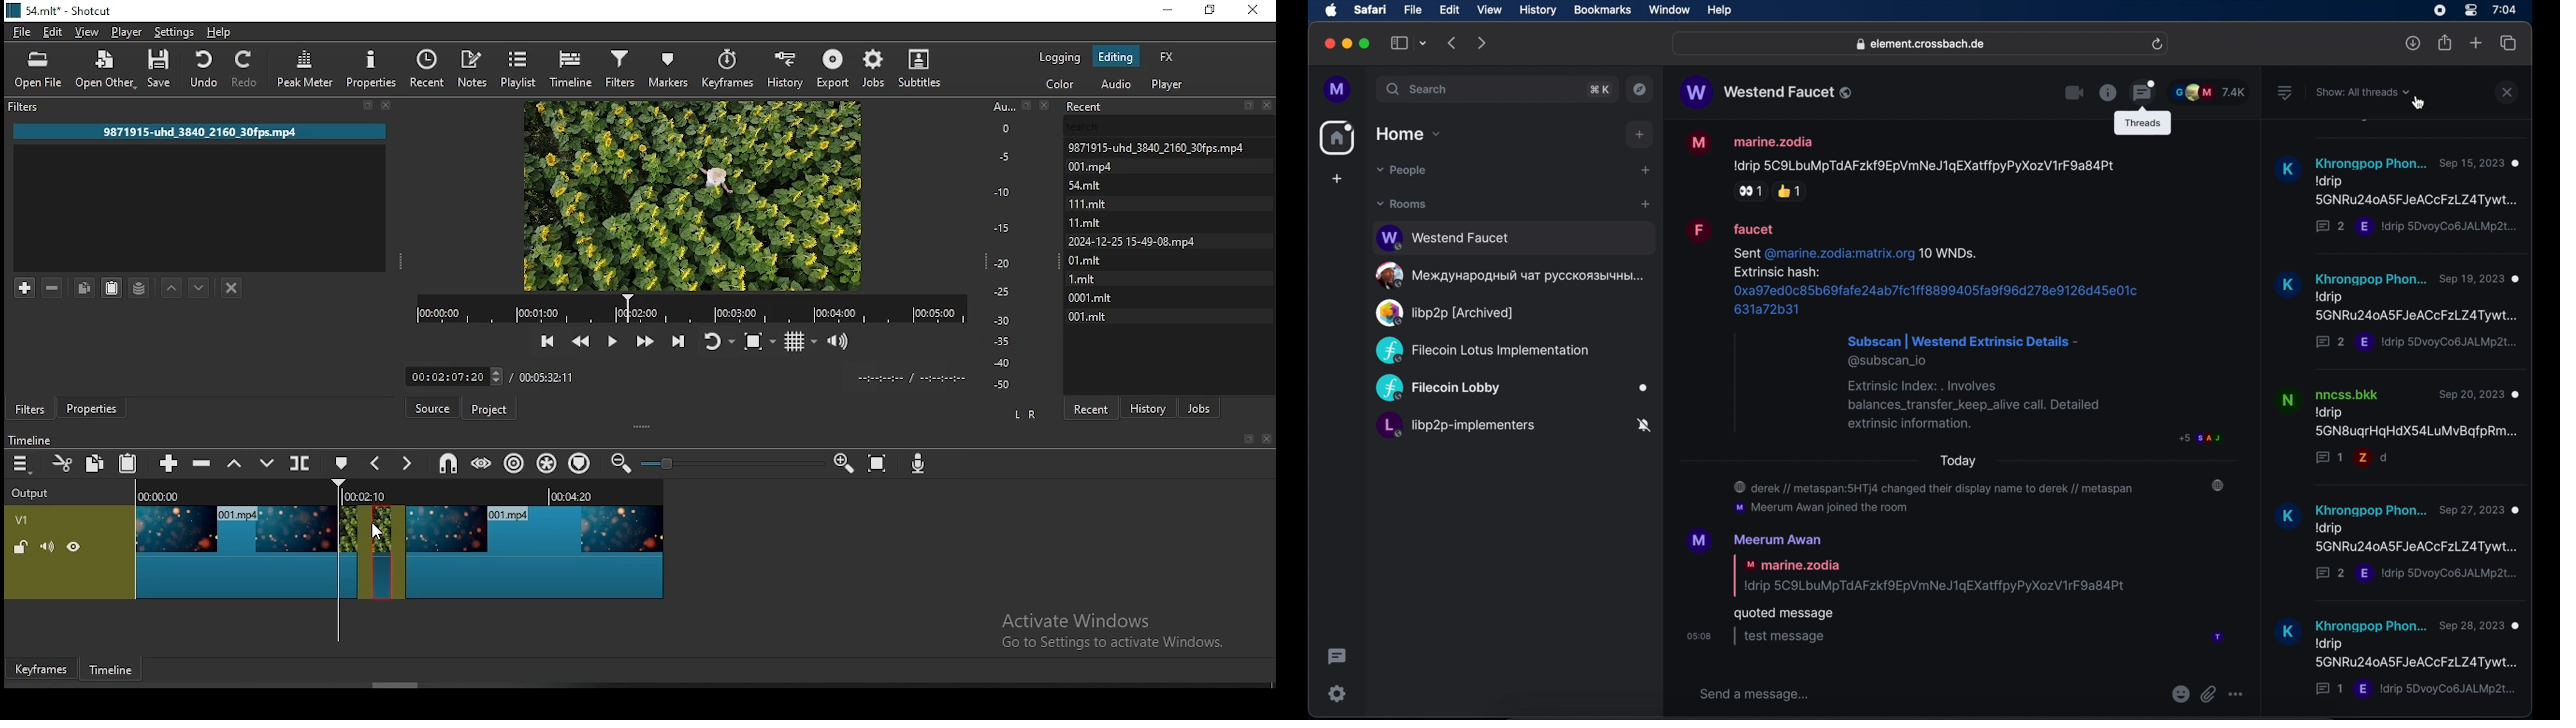 The image size is (2576, 728). What do you see at coordinates (113, 673) in the screenshot?
I see `timeline` at bounding box center [113, 673].